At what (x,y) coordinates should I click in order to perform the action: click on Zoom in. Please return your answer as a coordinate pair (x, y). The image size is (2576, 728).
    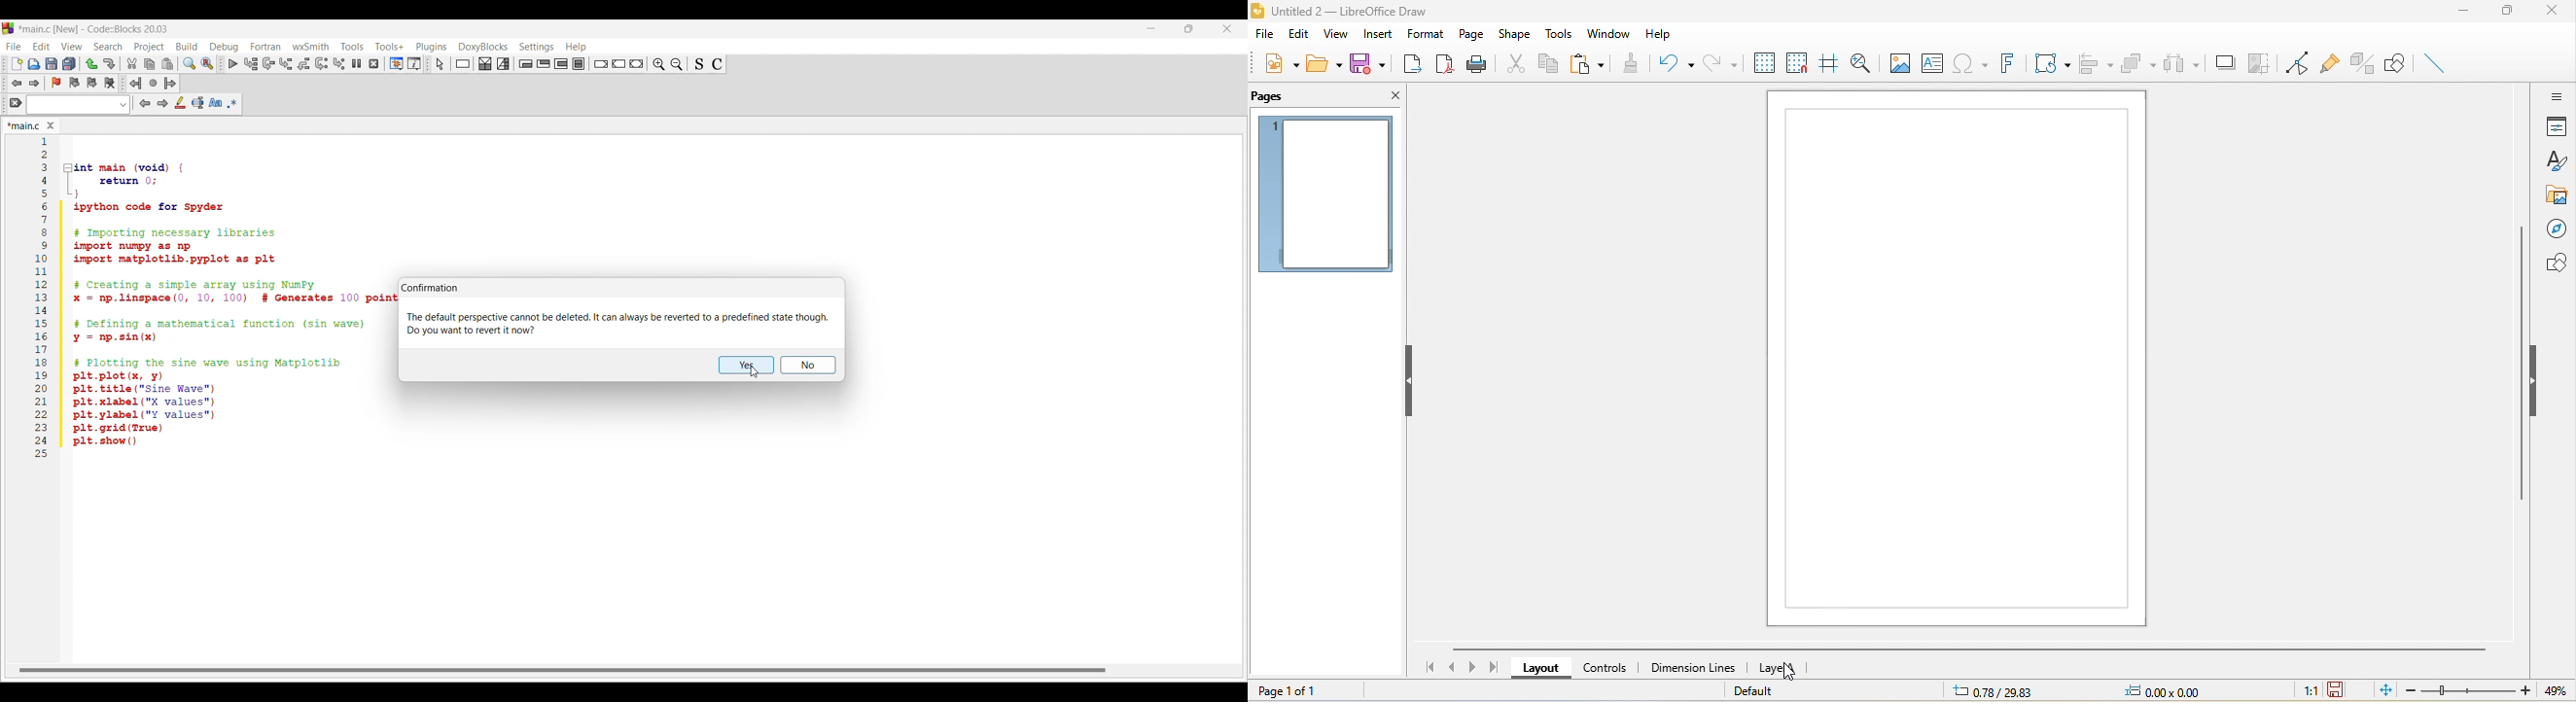
    Looking at the image, I should click on (659, 64).